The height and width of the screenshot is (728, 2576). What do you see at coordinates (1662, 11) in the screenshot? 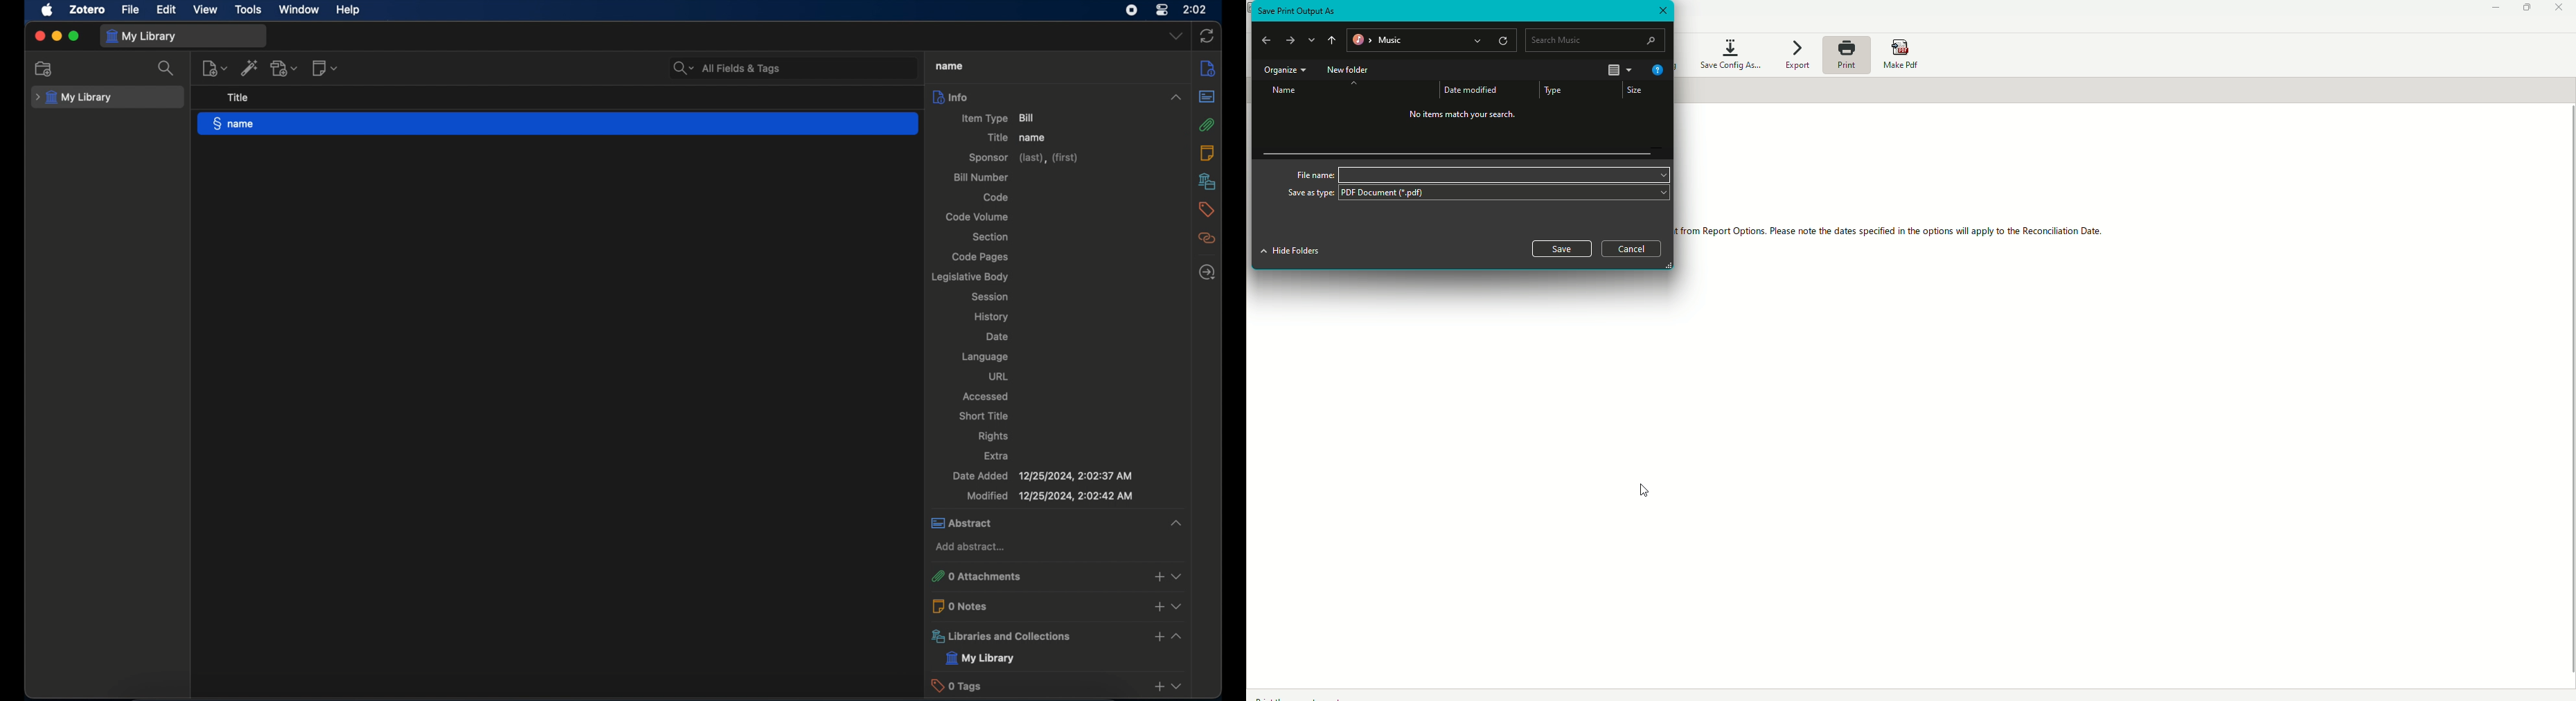
I see `Close` at bounding box center [1662, 11].